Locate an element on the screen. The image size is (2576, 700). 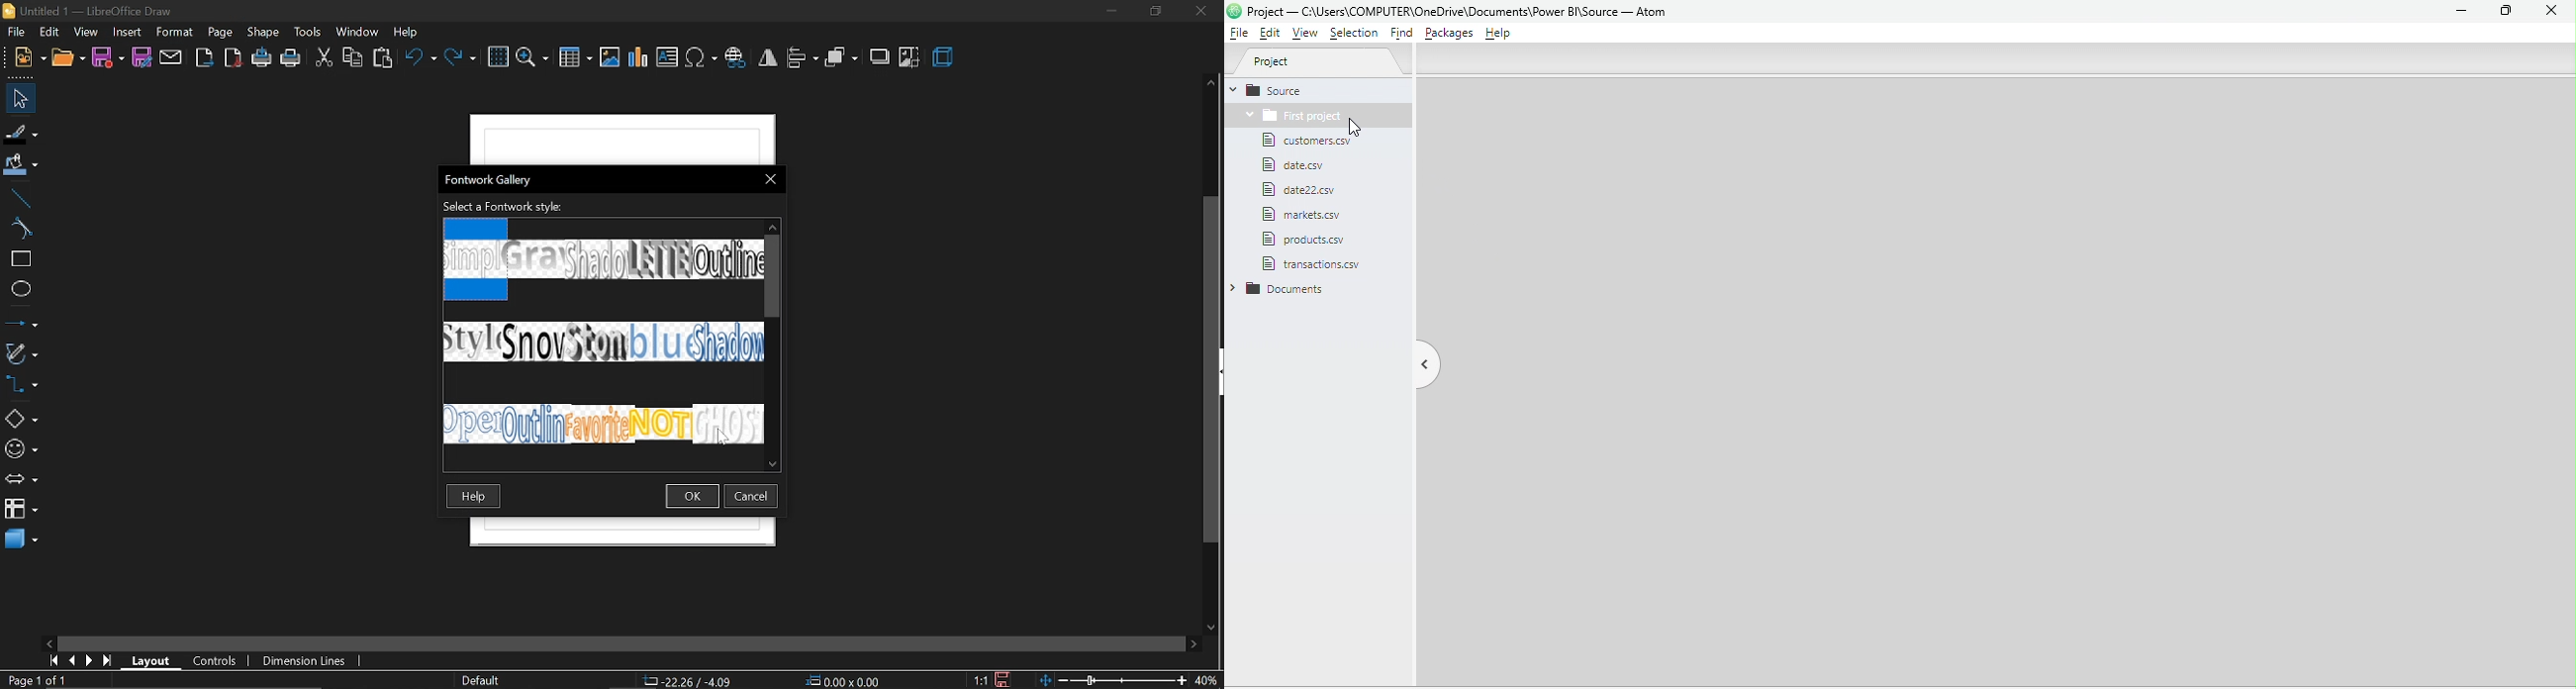
save is located at coordinates (1004, 678).